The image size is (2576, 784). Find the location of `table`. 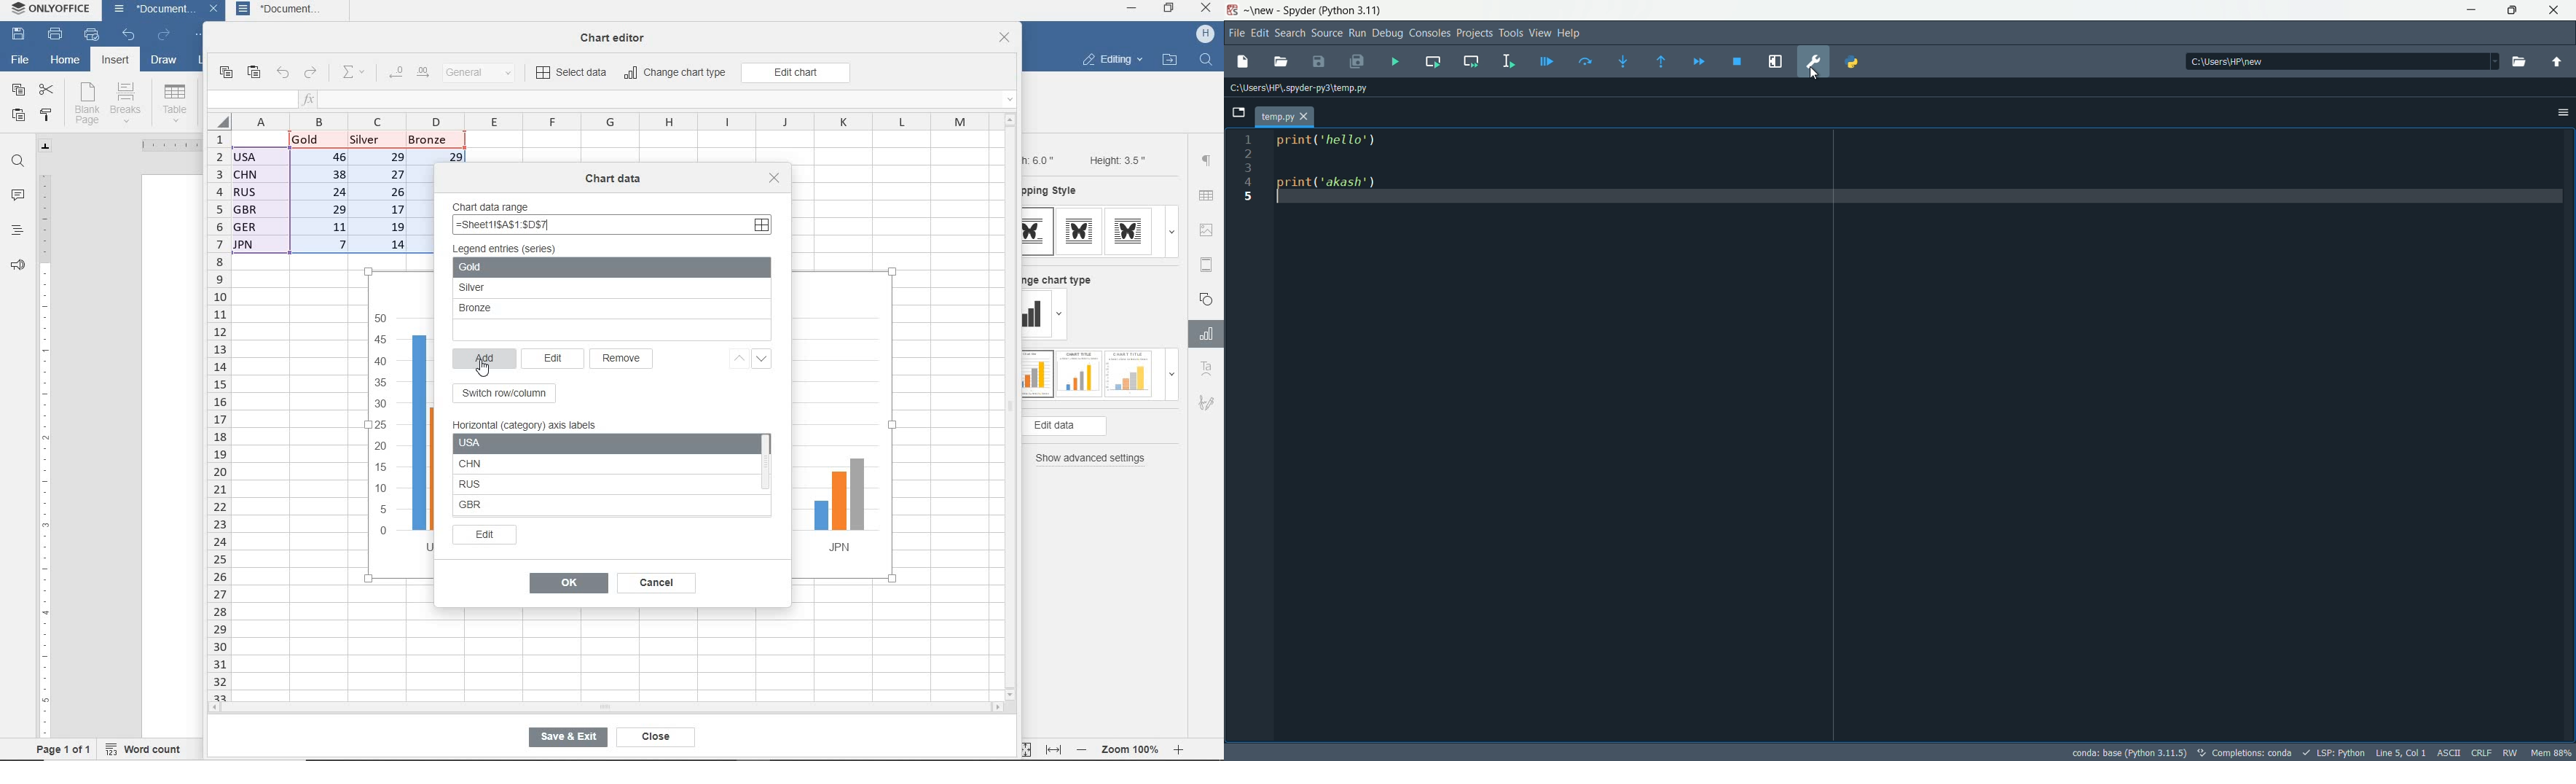

table is located at coordinates (1207, 197).